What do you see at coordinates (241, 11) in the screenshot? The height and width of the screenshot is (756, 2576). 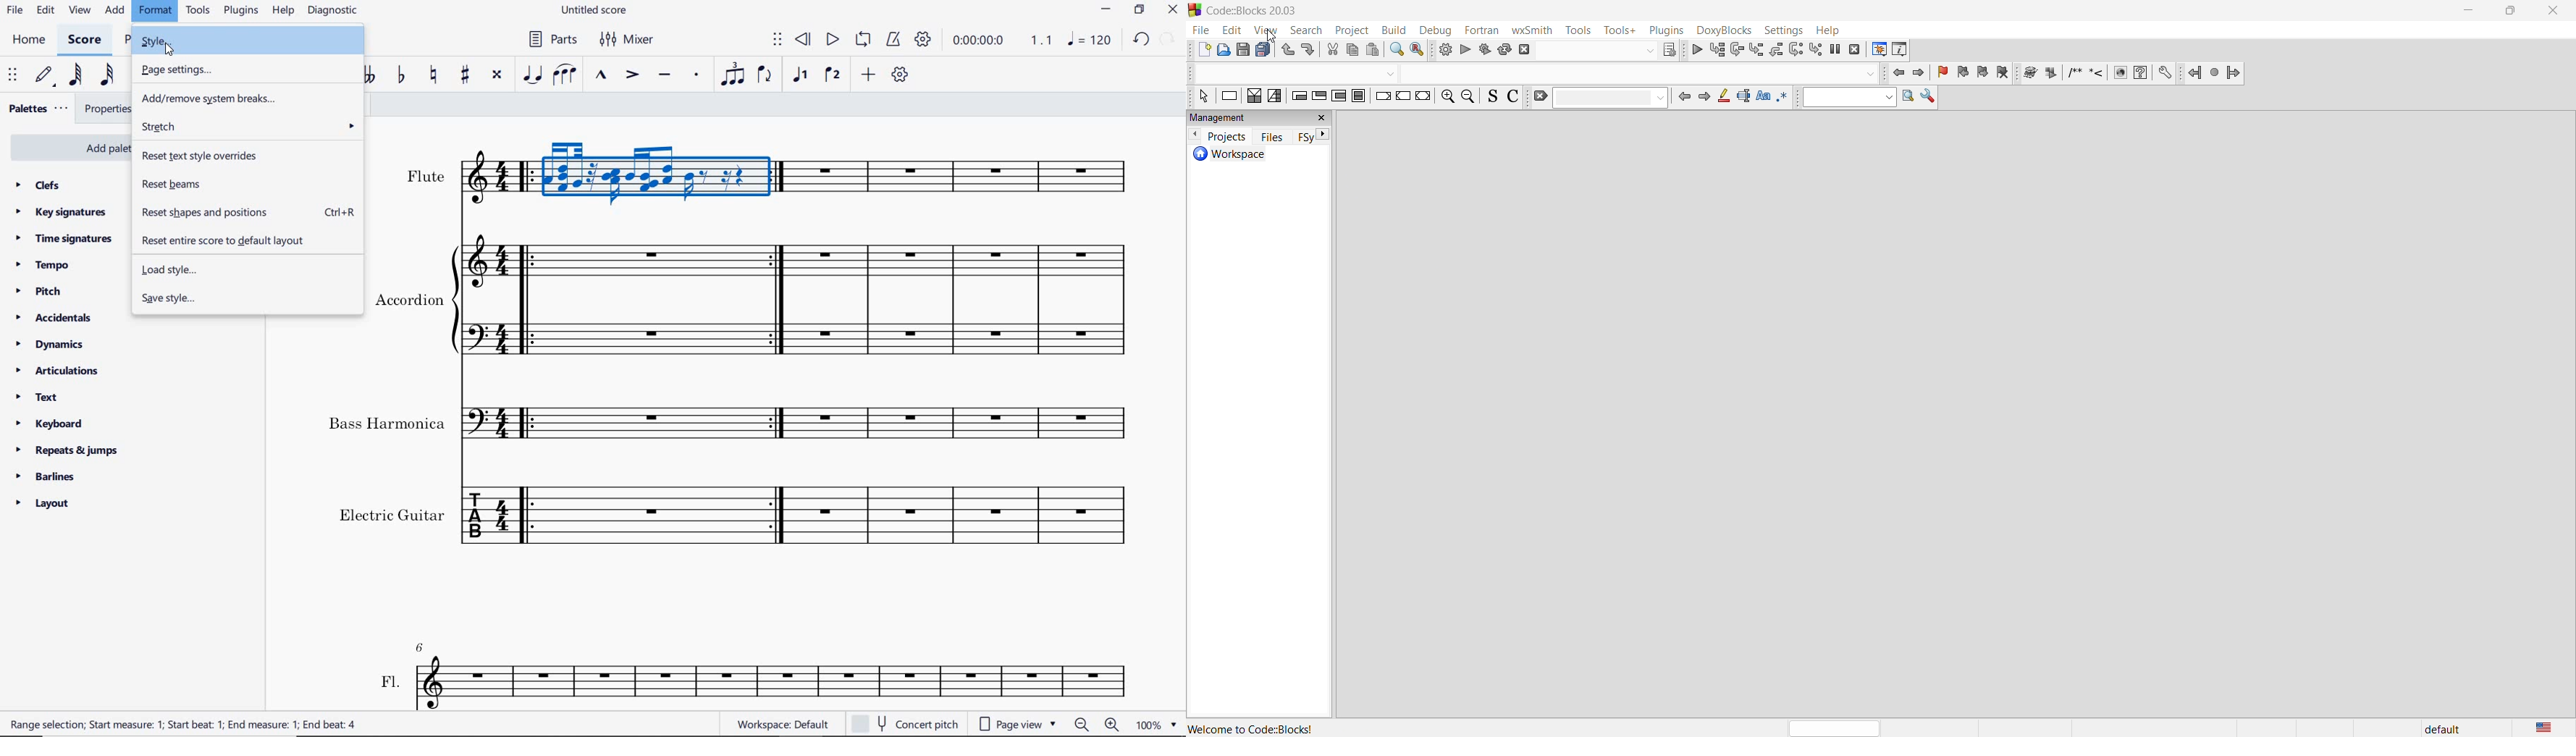 I see `plugins` at bounding box center [241, 11].